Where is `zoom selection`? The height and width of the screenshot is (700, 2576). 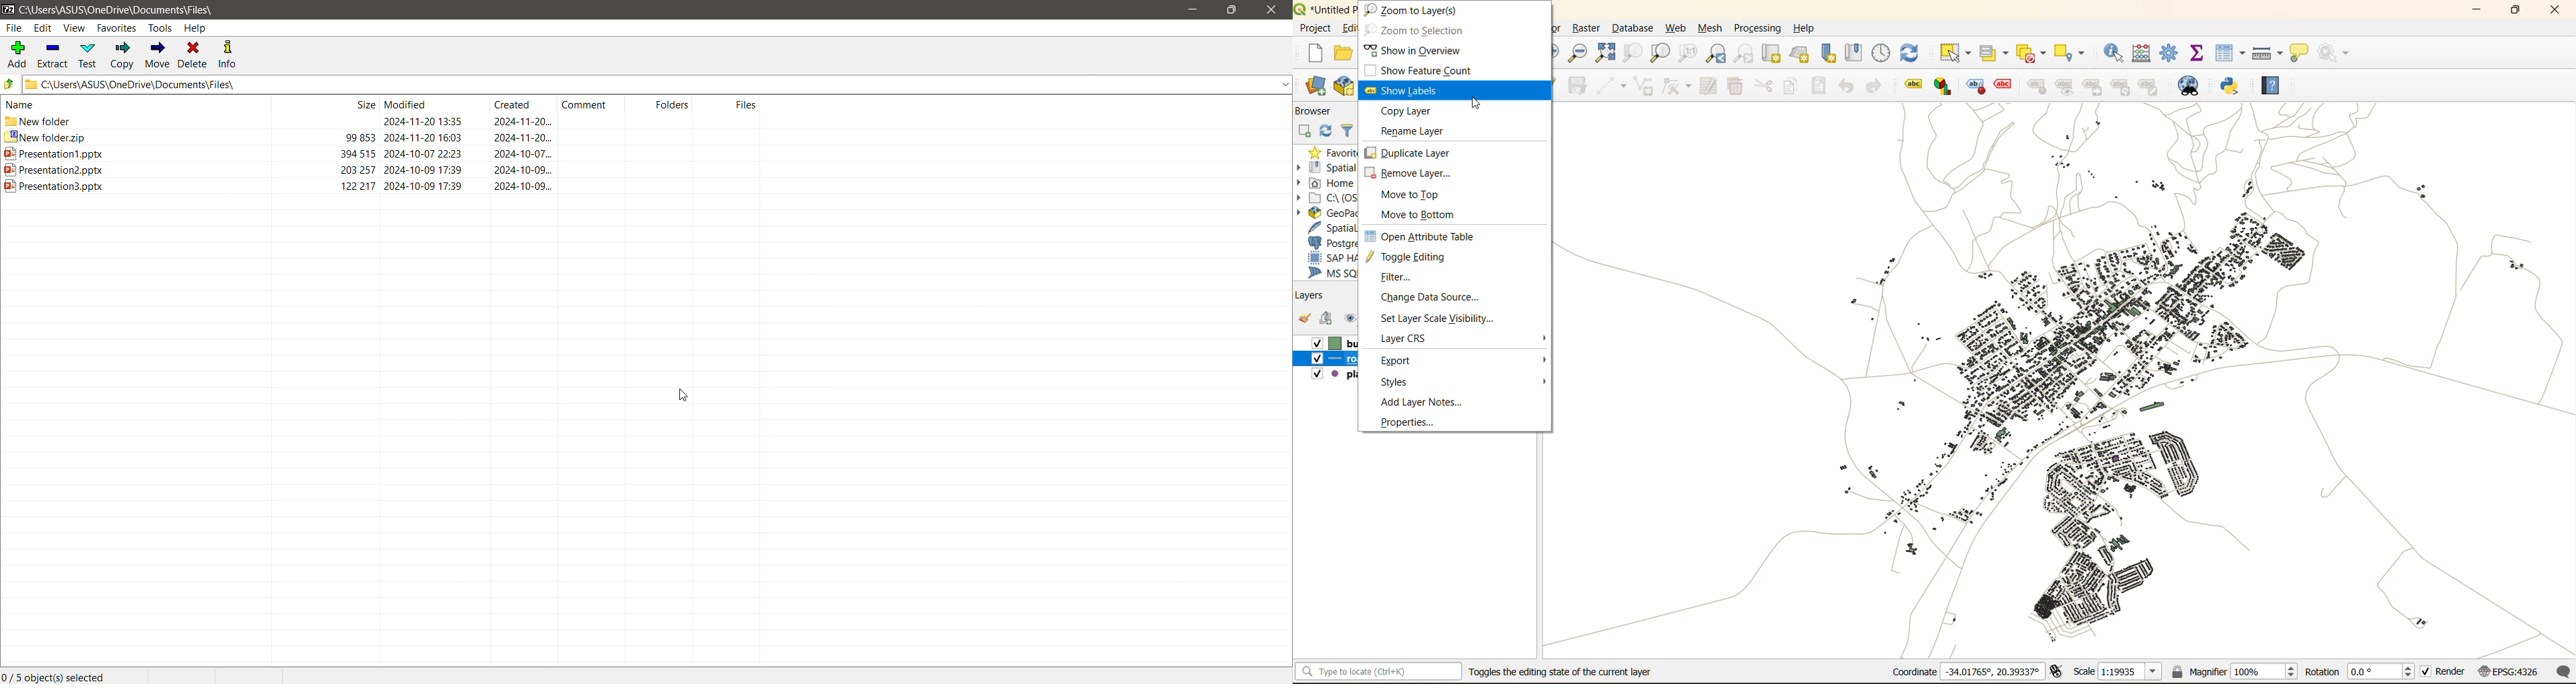
zoom selection is located at coordinates (1634, 54).